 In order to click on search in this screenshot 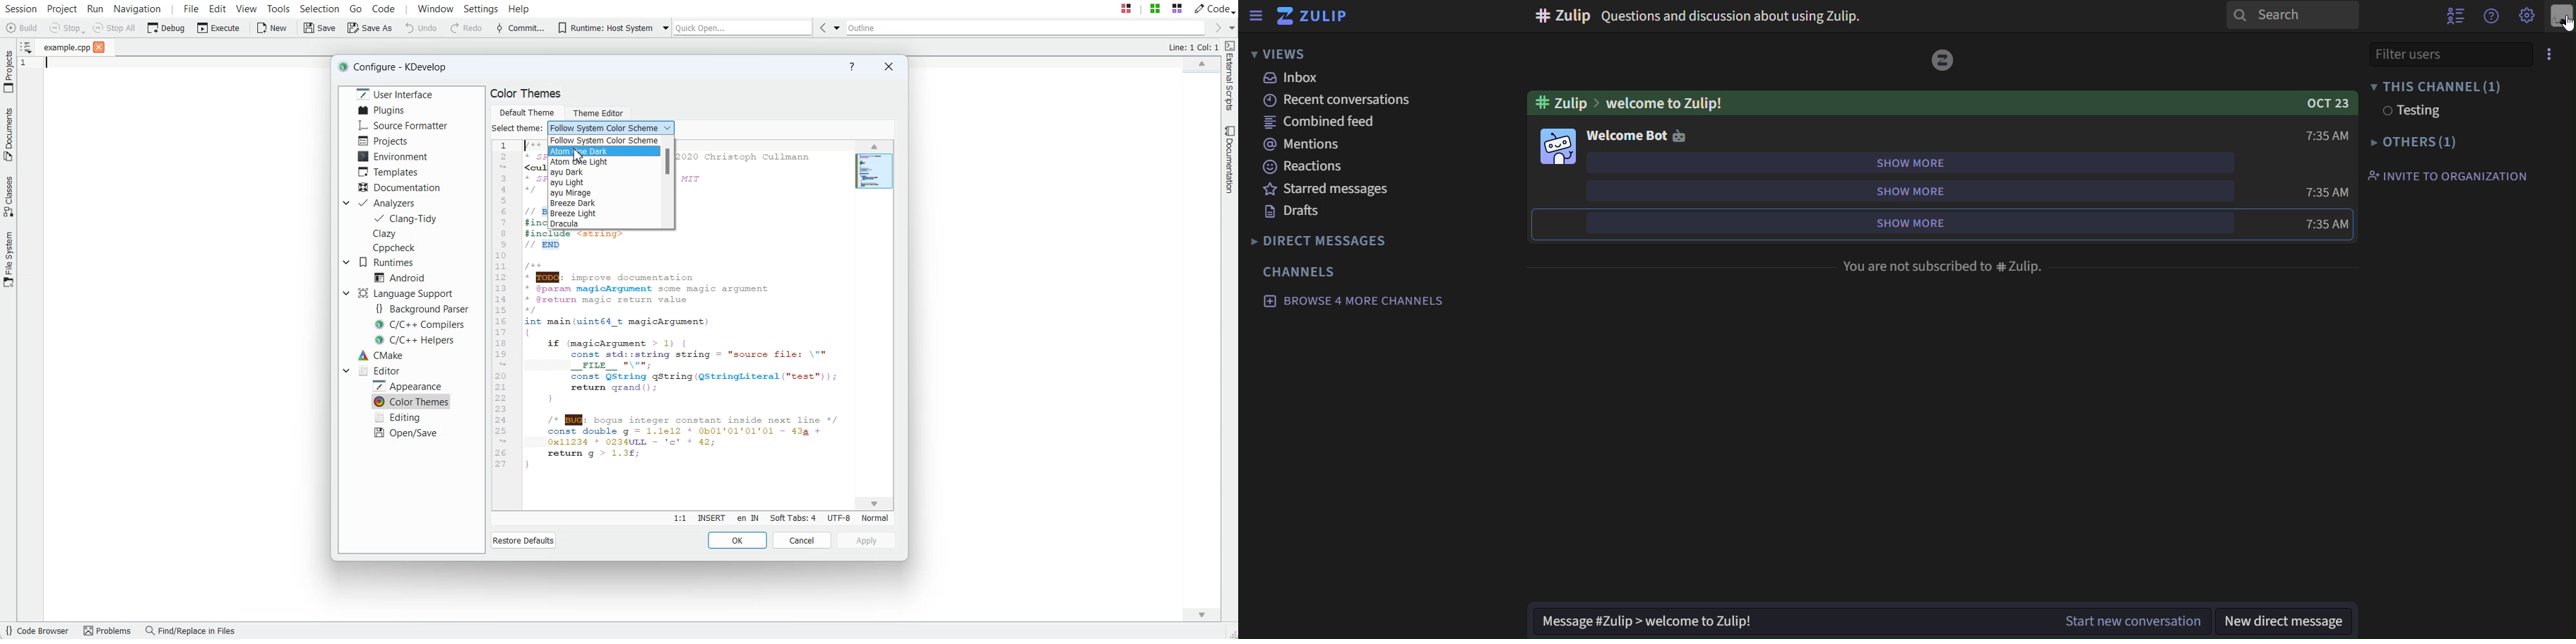, I will do `click(2286, 16)`.